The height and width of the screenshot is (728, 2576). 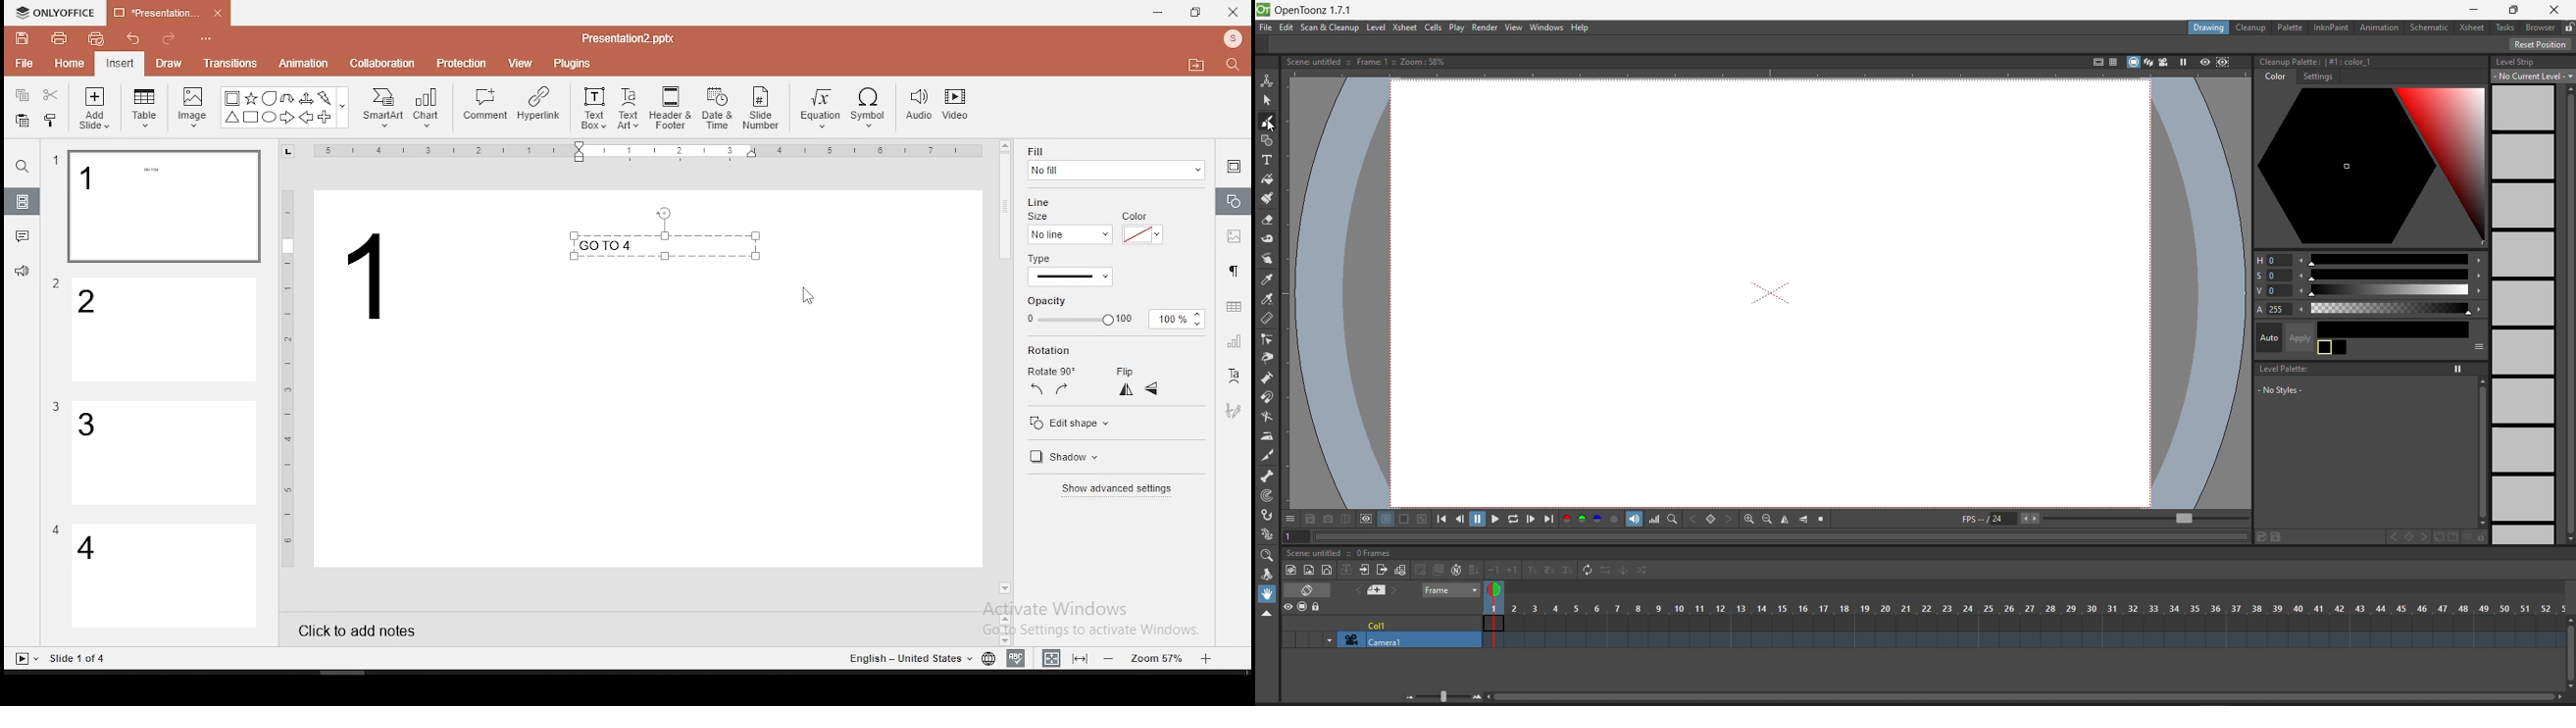 What do you see at coordinates (1199, 67) in the screenshot?
I see `Move to folder` at bounding box center [1199, 67].